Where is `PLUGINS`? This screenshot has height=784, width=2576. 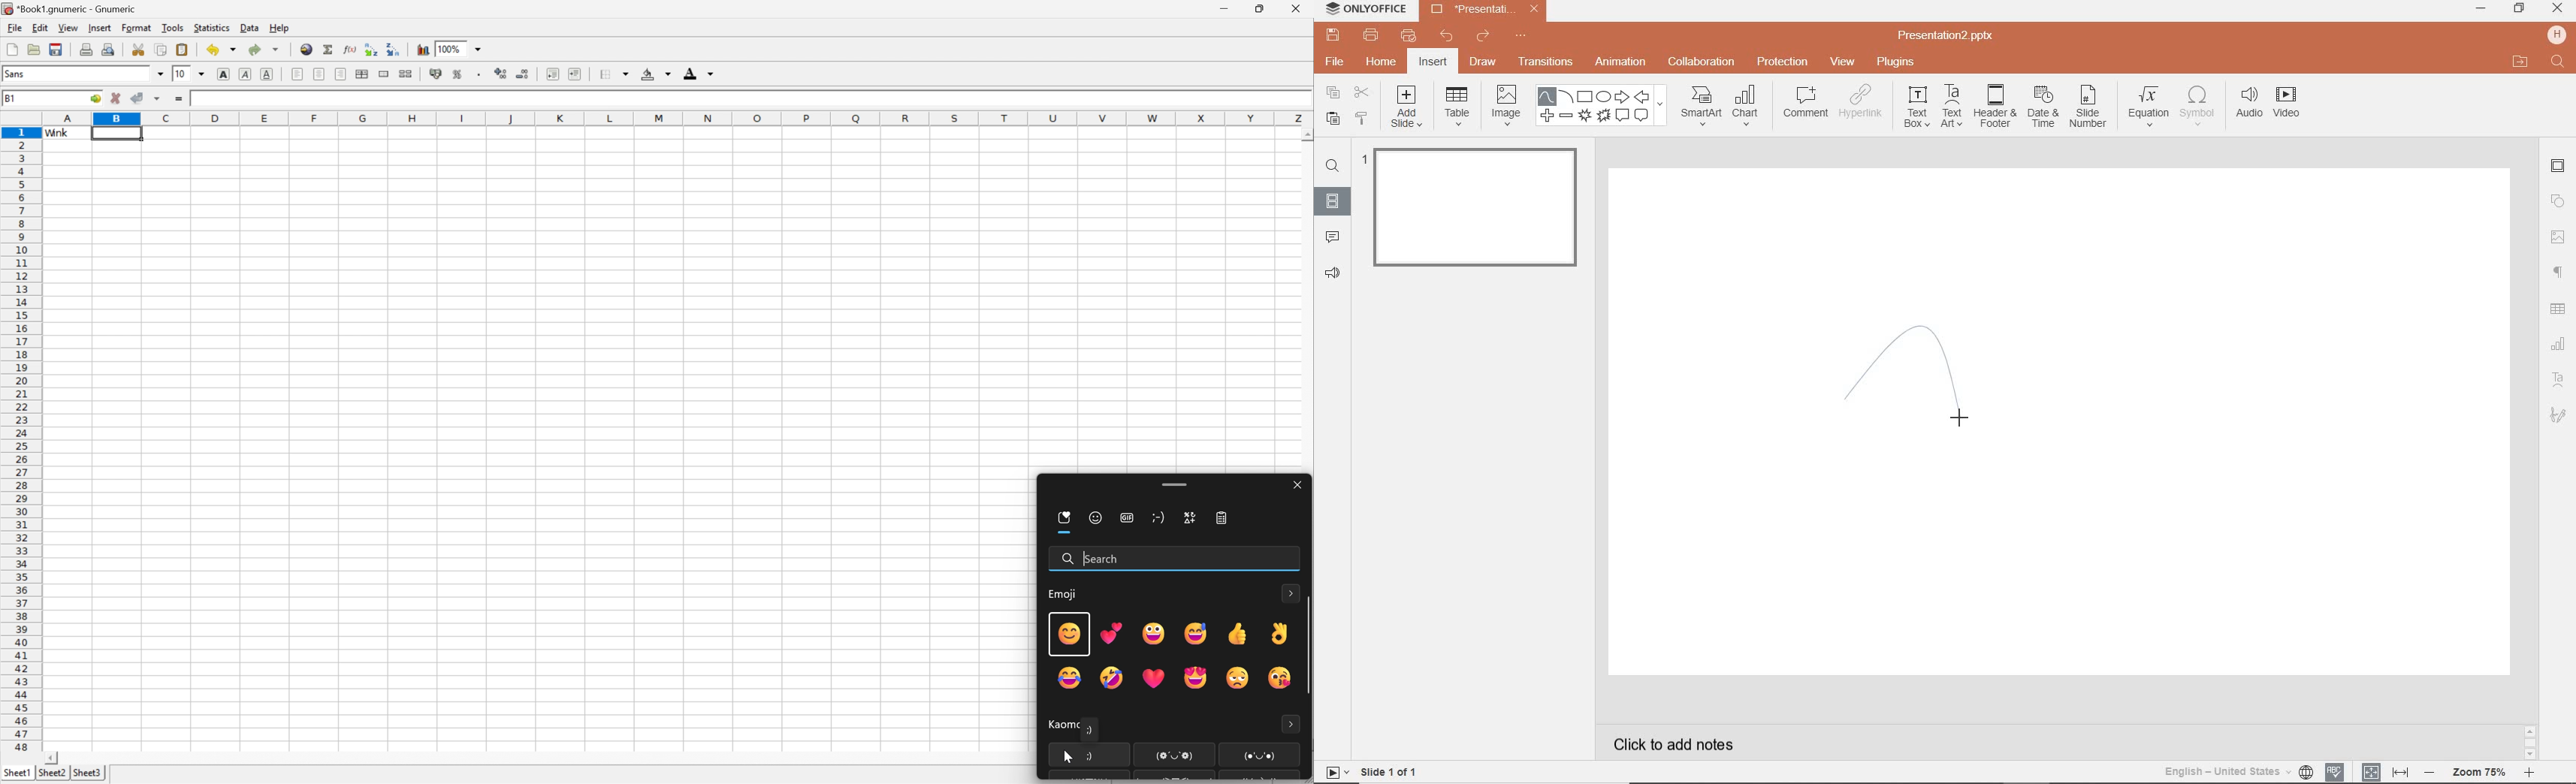
PLUGINS is located at coordinates (1895, 62).